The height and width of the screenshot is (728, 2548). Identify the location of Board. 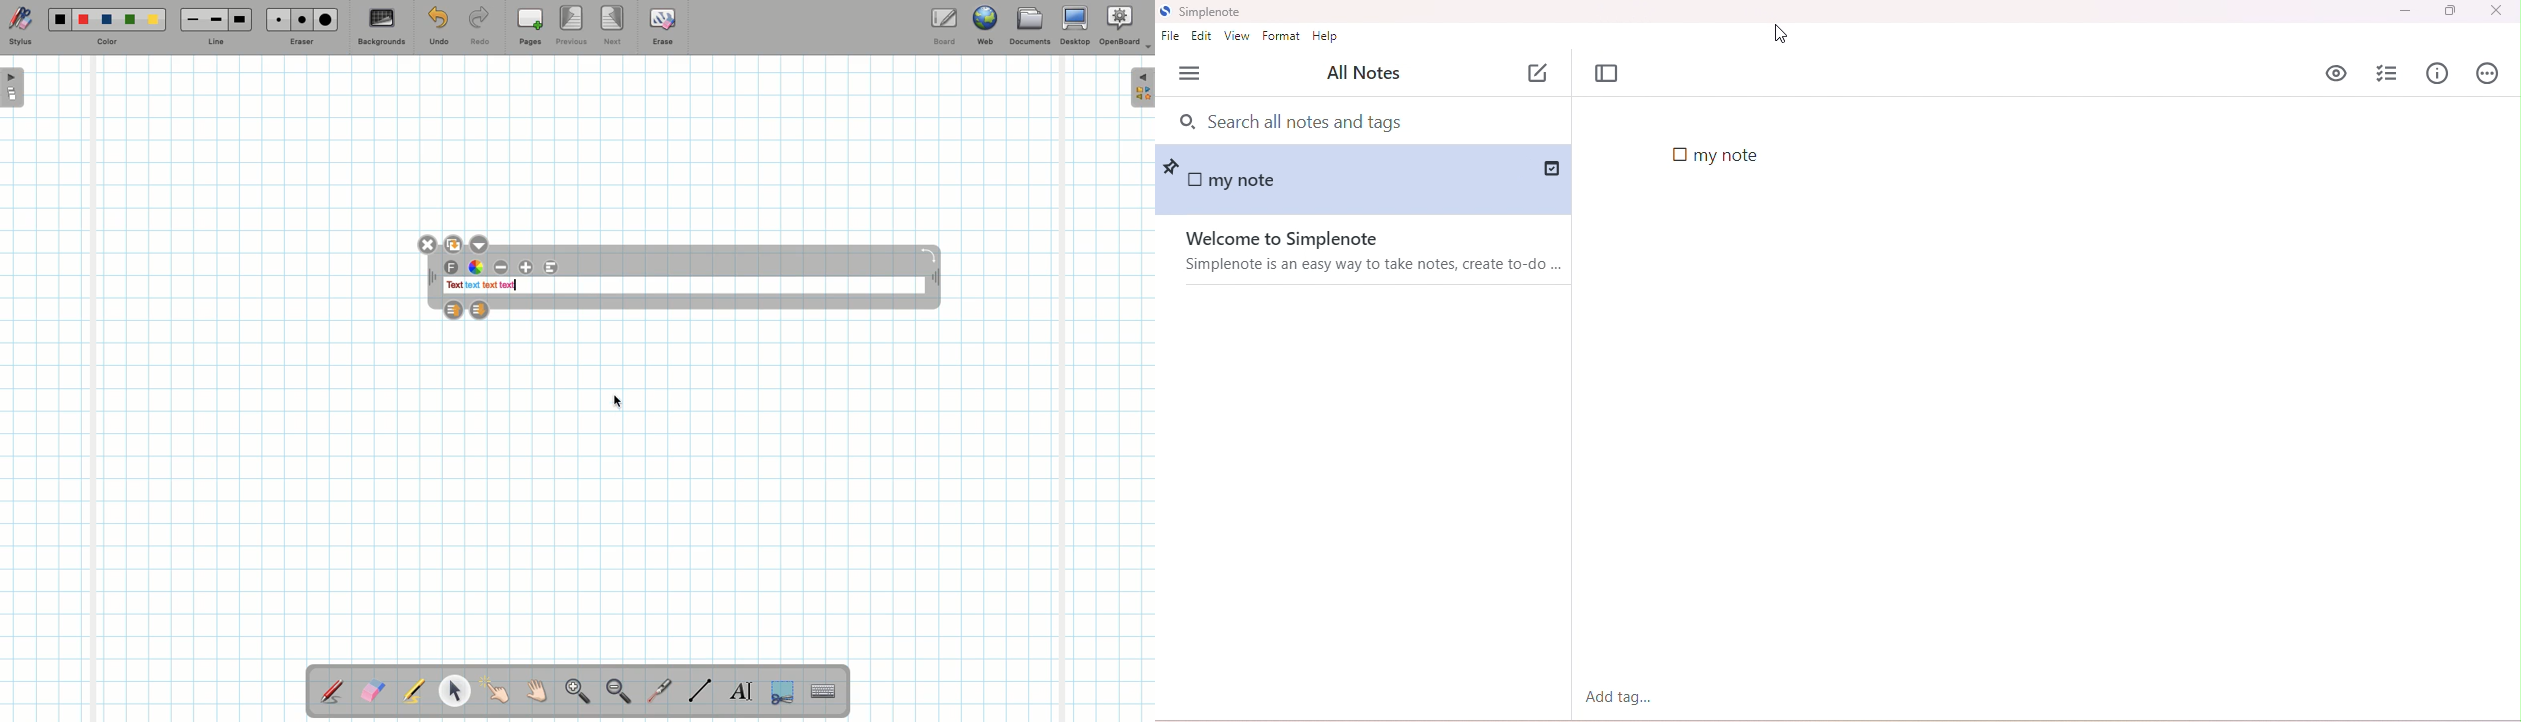
(943, 26).